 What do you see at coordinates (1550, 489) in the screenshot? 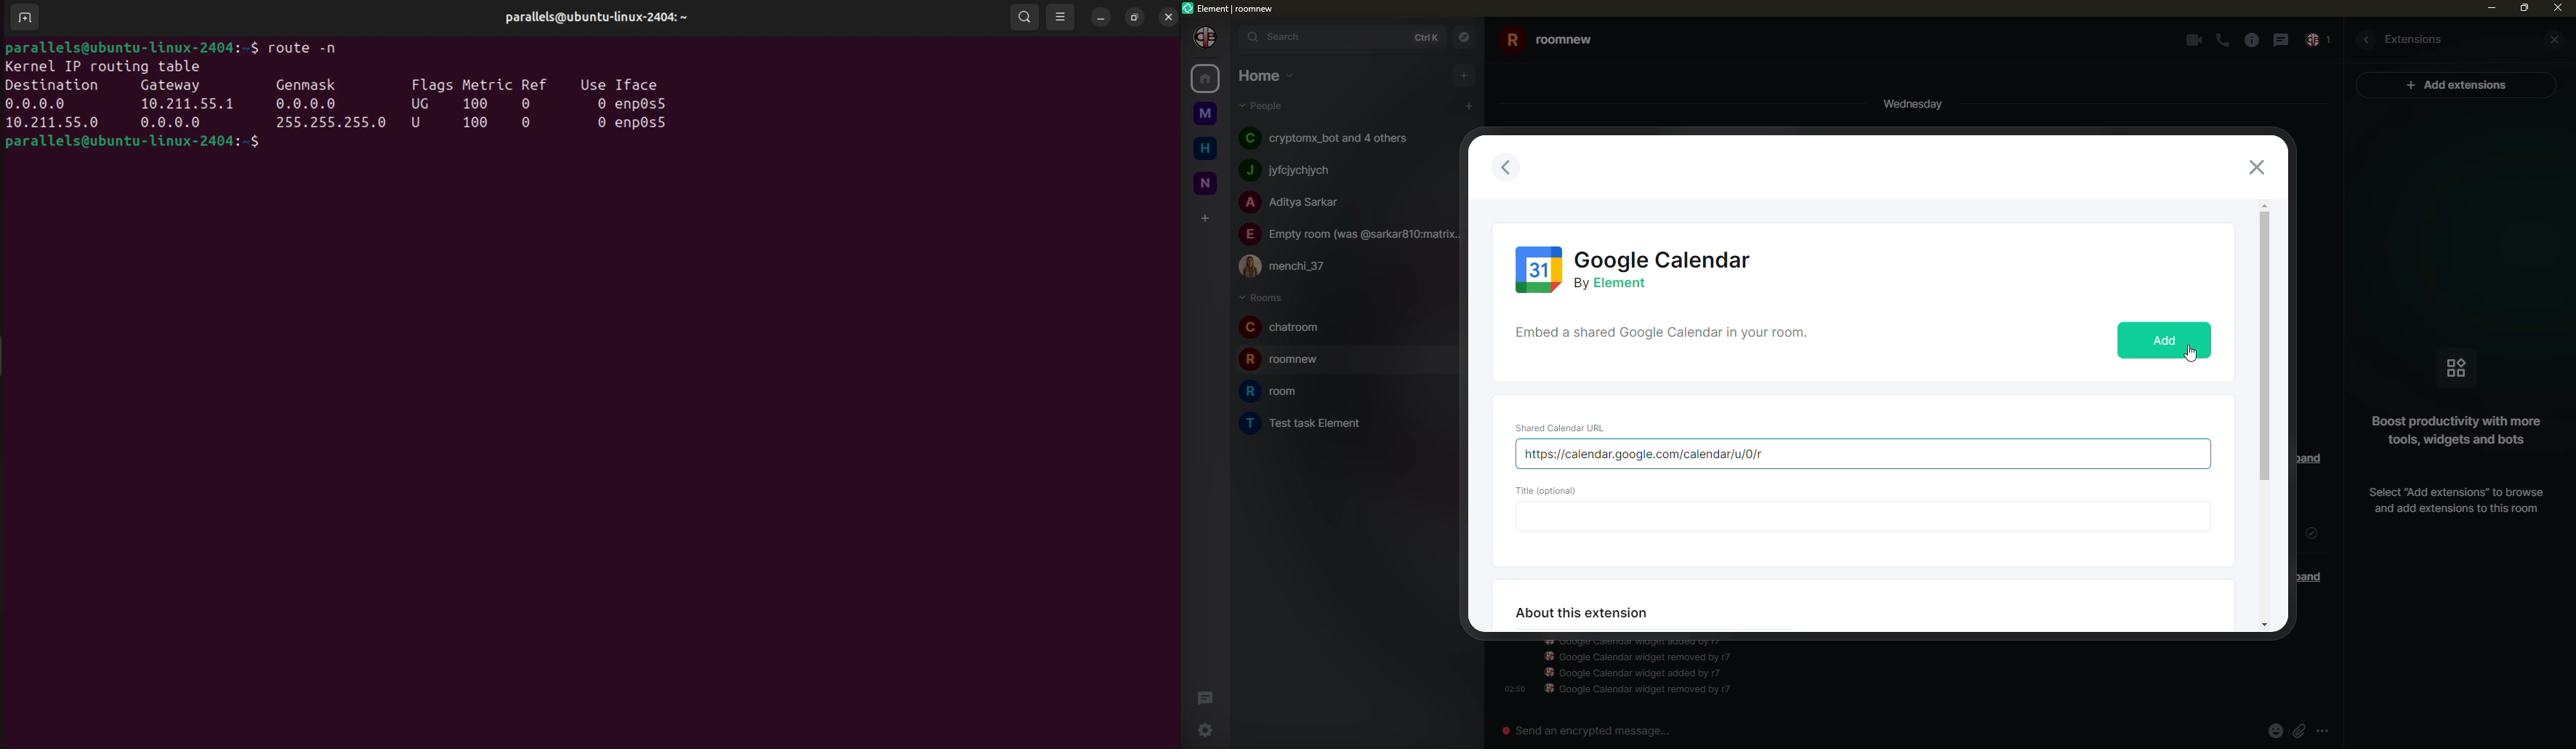
I see `title` at bounding box center [1550, 489].